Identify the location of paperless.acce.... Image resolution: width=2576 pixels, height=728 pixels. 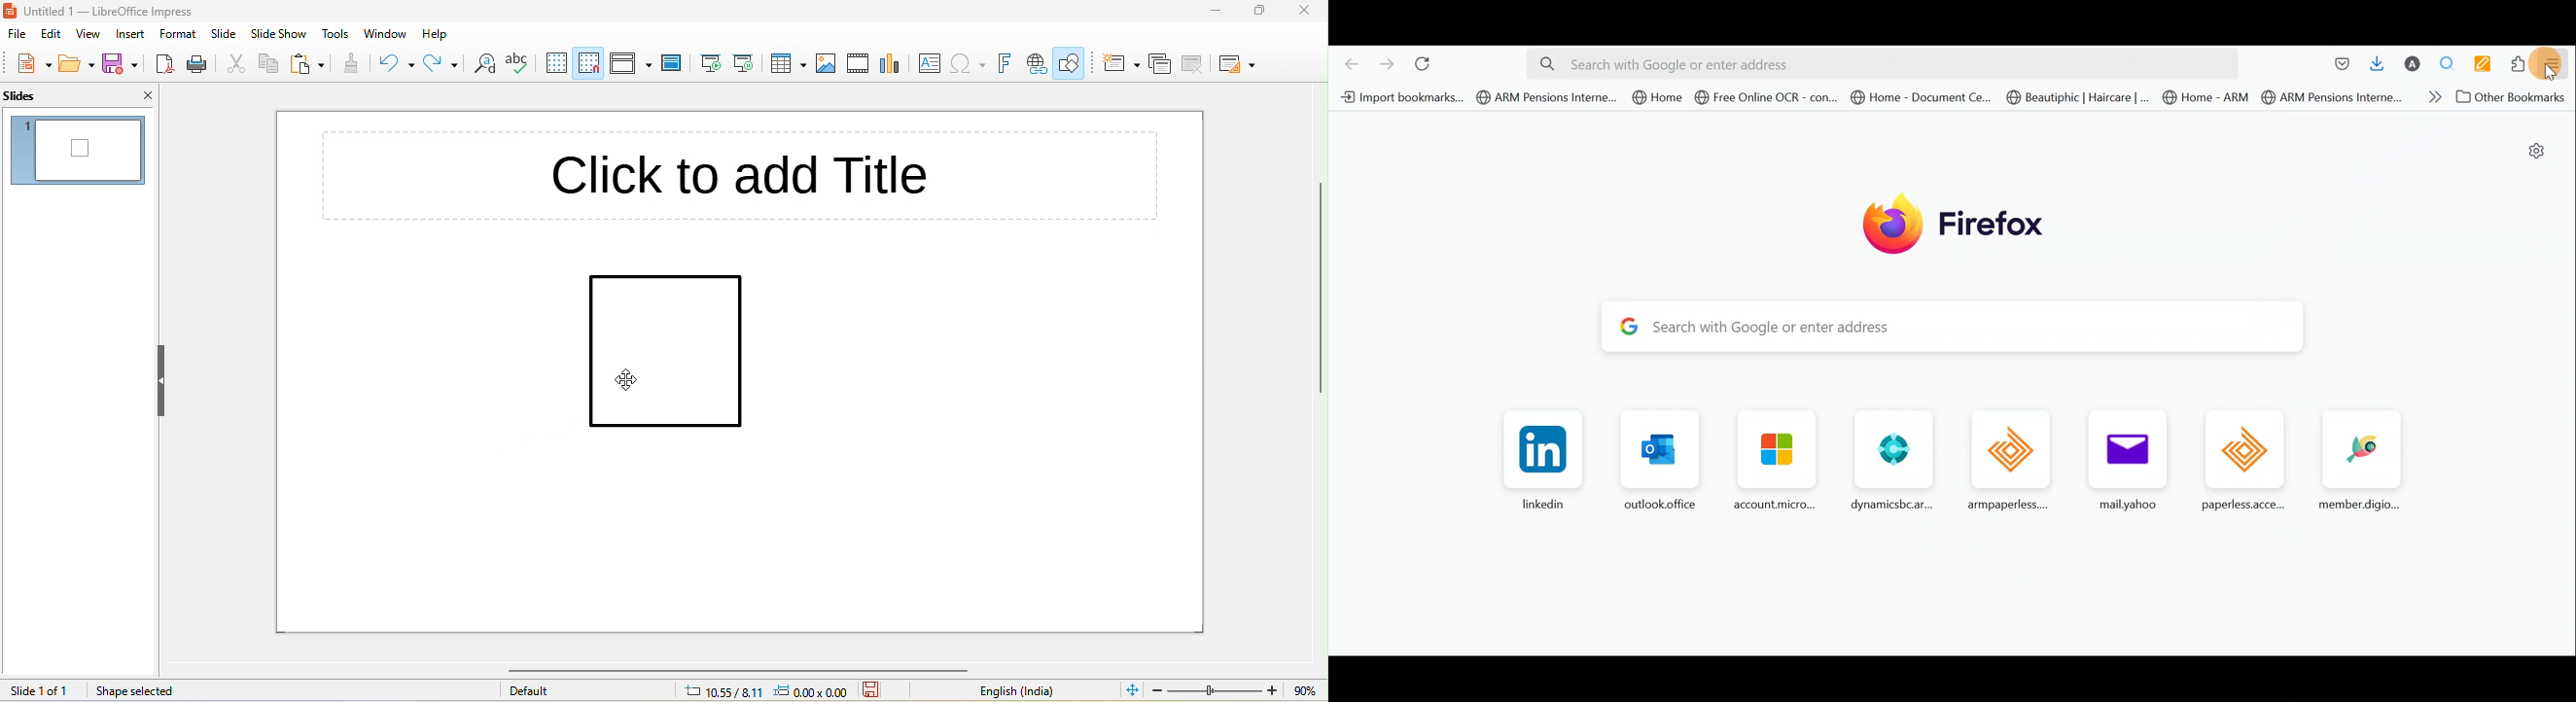
(2242, 463).